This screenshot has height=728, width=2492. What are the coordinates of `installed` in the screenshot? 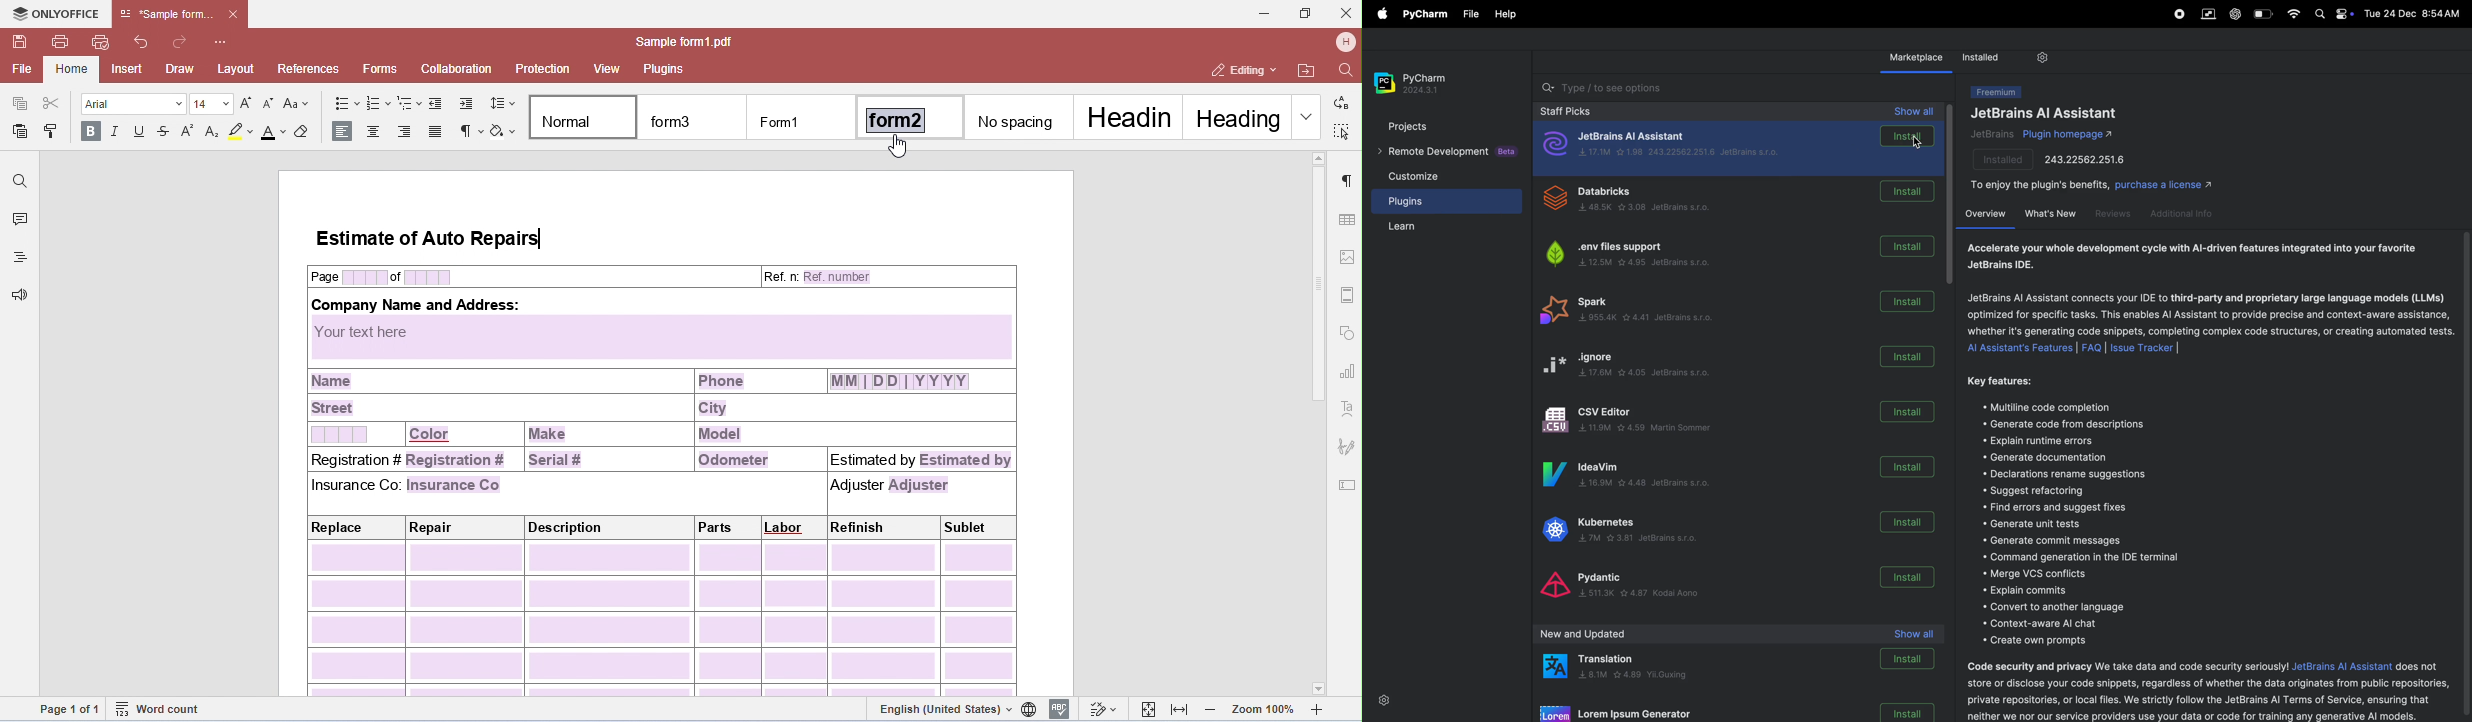 It's located at (2003, 158).